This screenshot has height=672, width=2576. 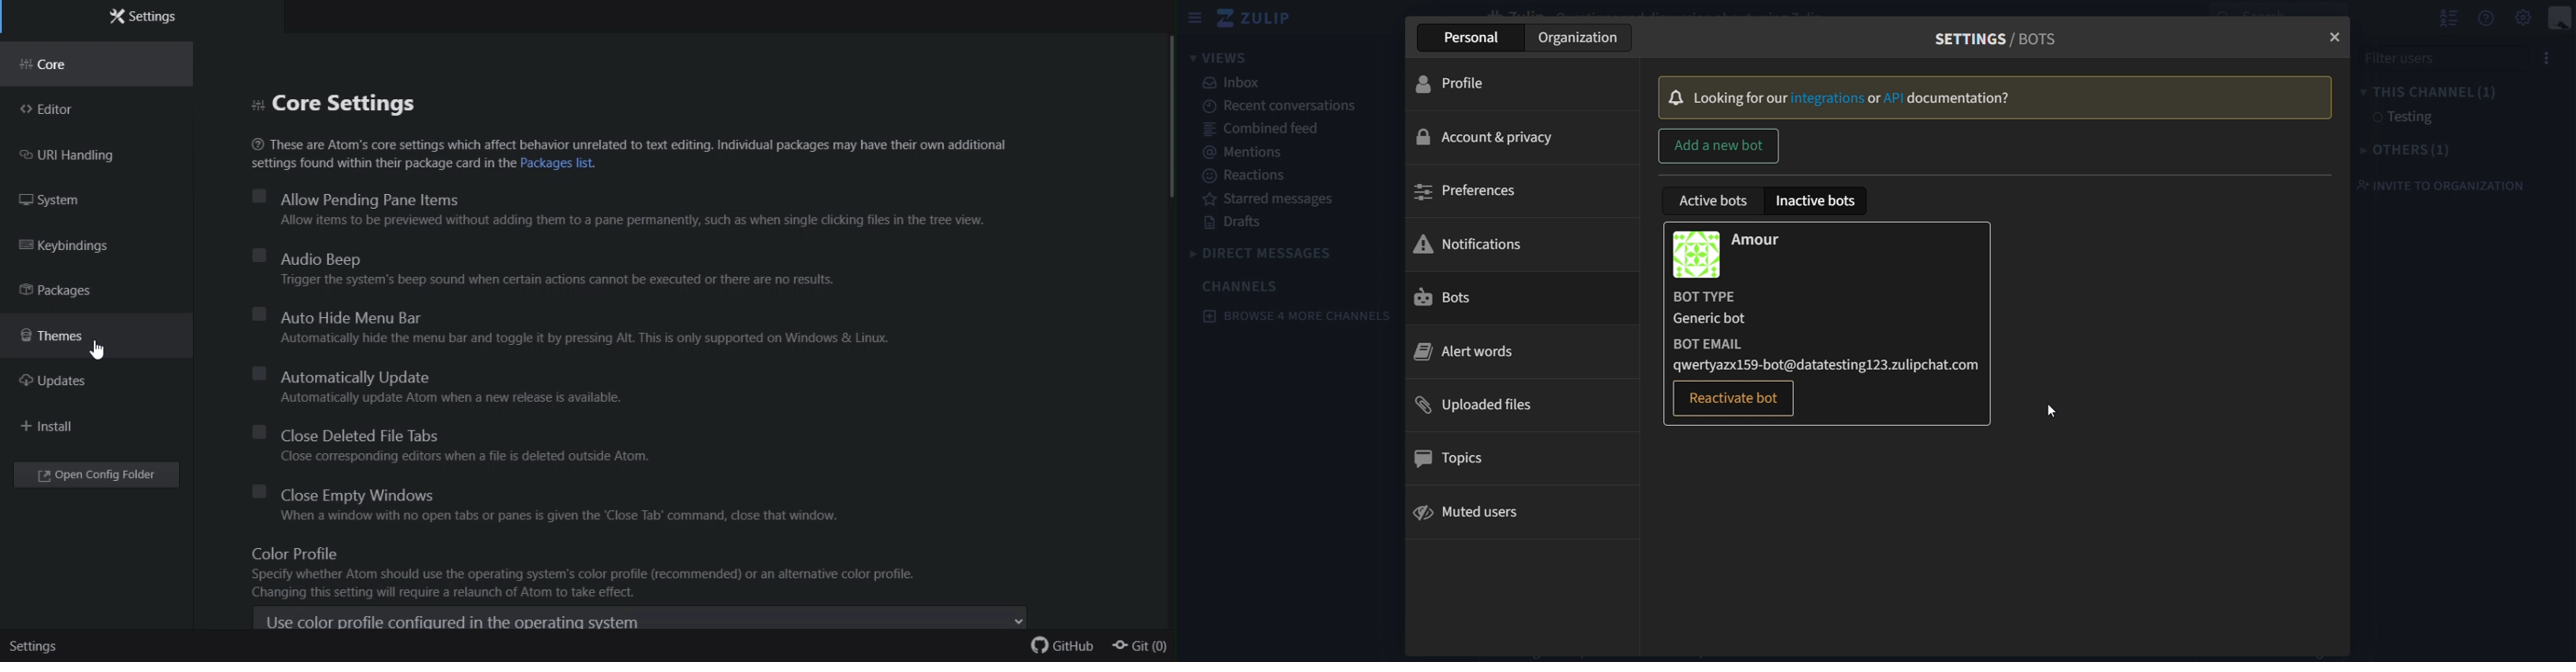 What do you see at coordinates (77, 291) in the screenshot?
I see `Packages` at bounding box center [77, 291].